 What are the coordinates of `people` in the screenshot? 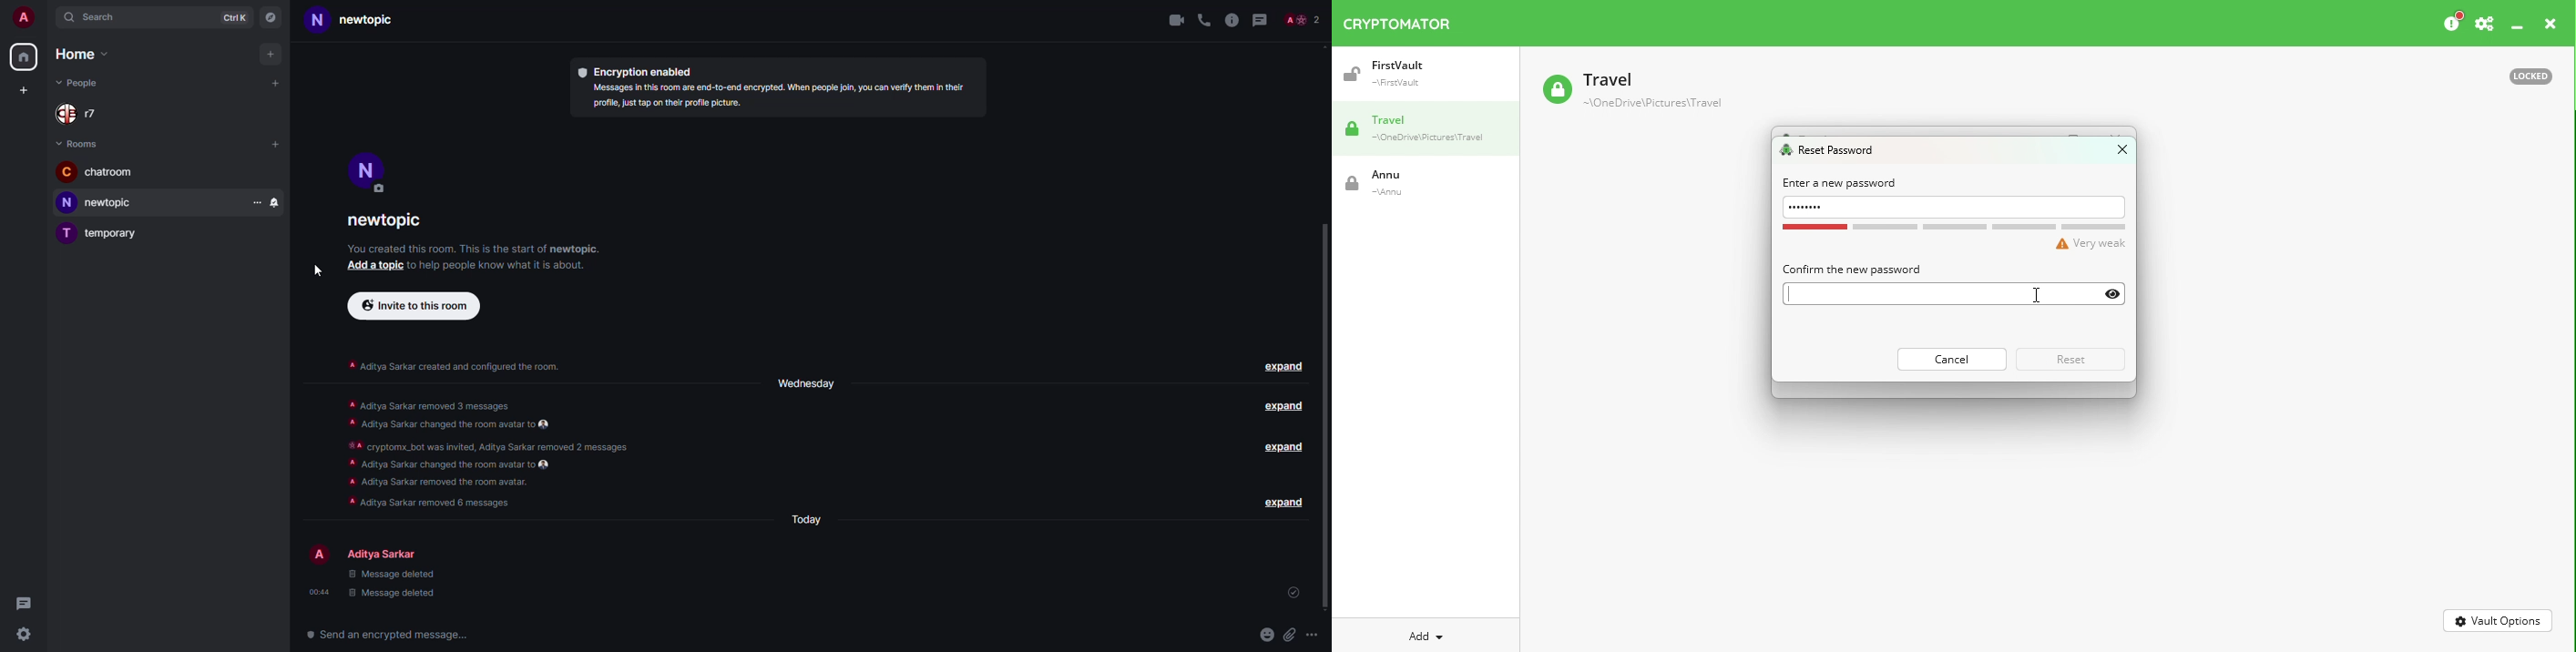 It's located at (1307, 18).